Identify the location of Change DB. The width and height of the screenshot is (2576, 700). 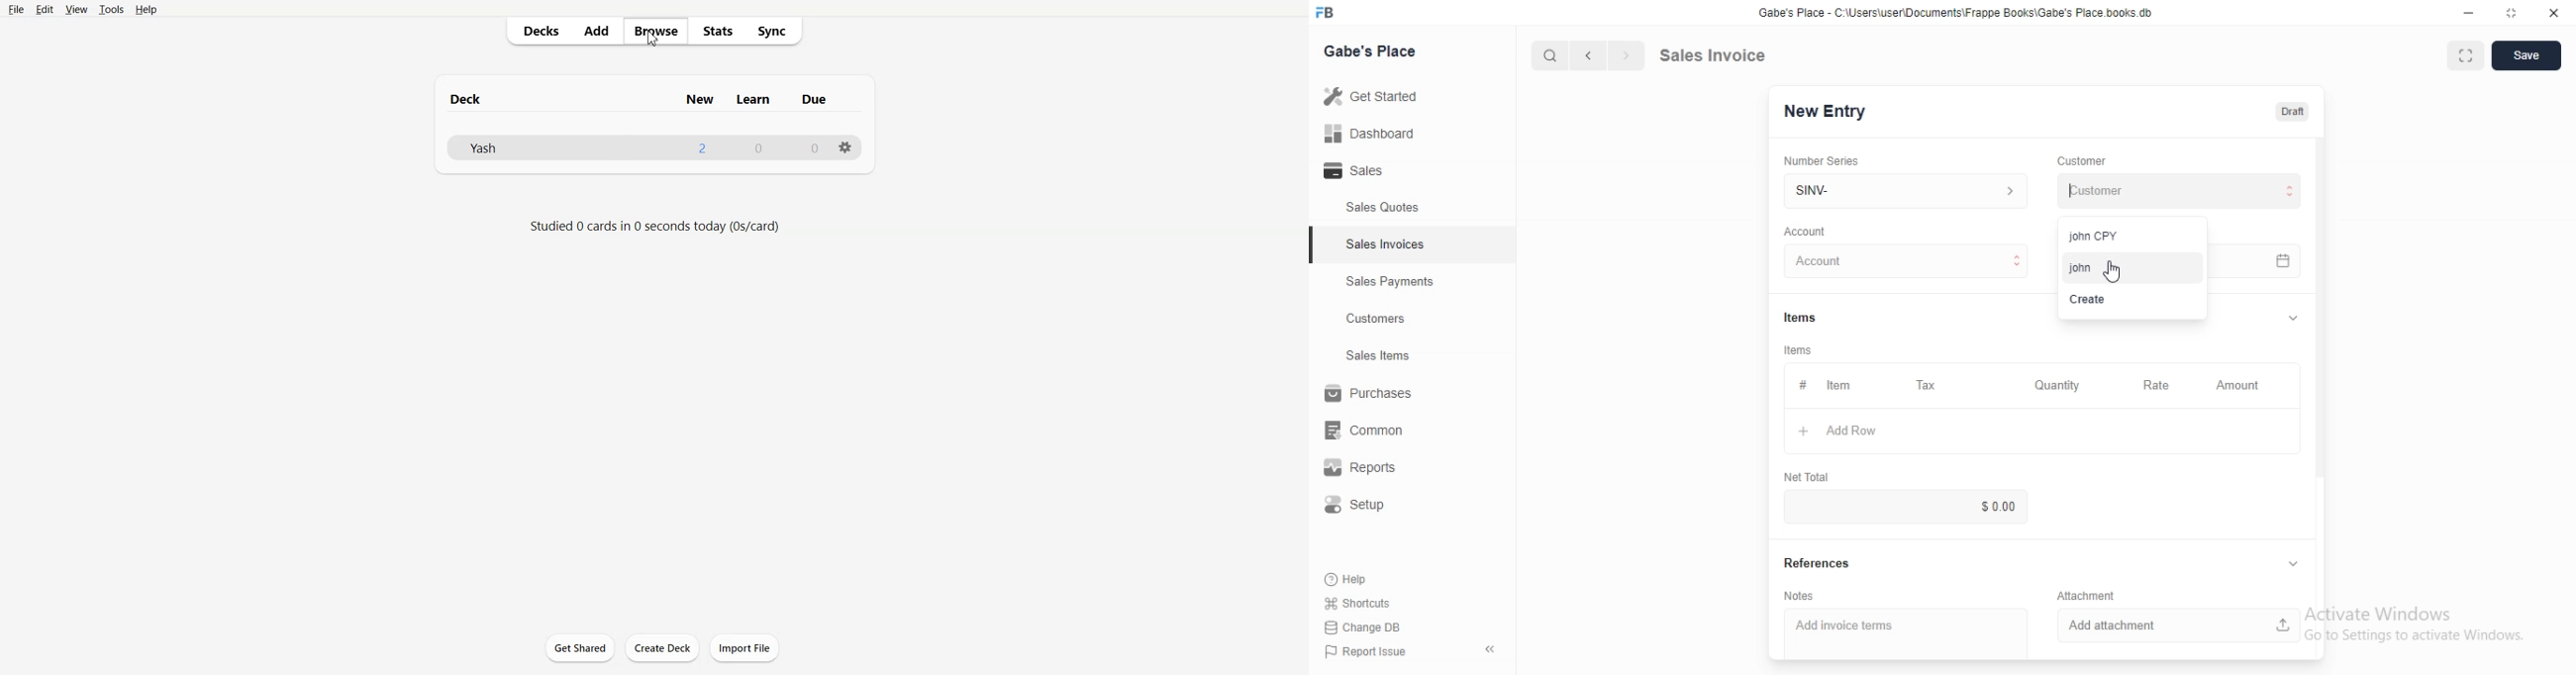
(1366, 628).